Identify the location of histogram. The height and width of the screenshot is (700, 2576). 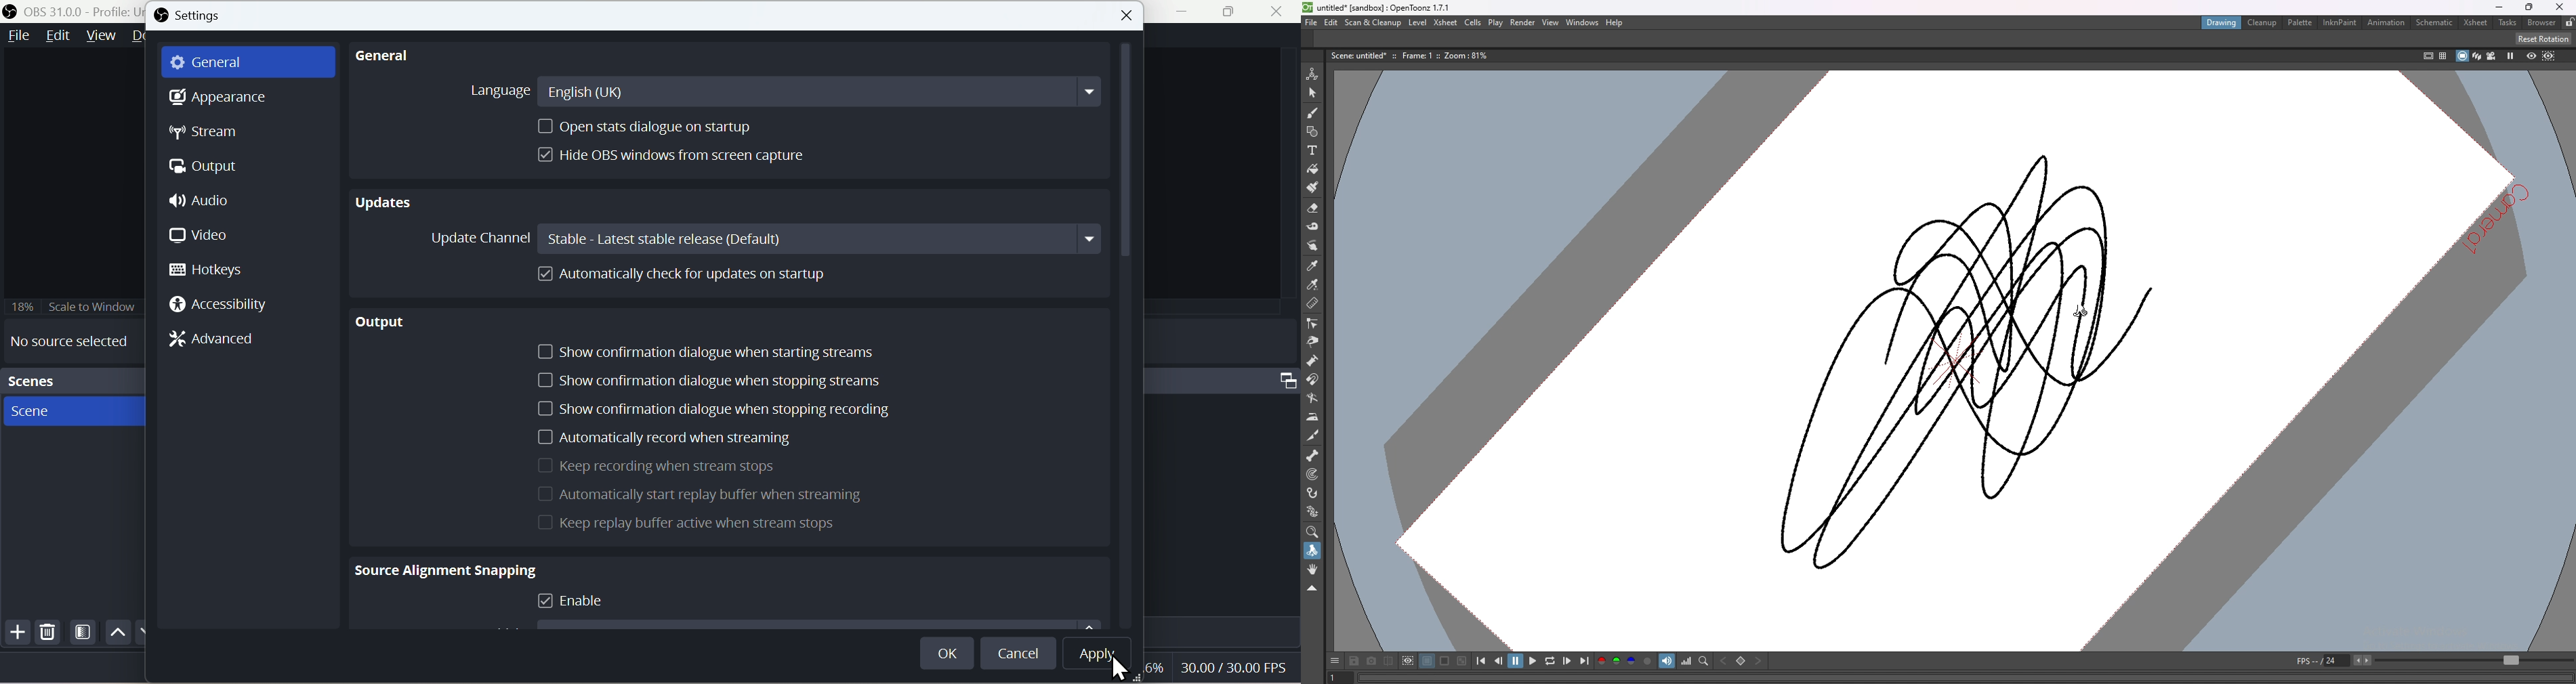
(1686, 662).